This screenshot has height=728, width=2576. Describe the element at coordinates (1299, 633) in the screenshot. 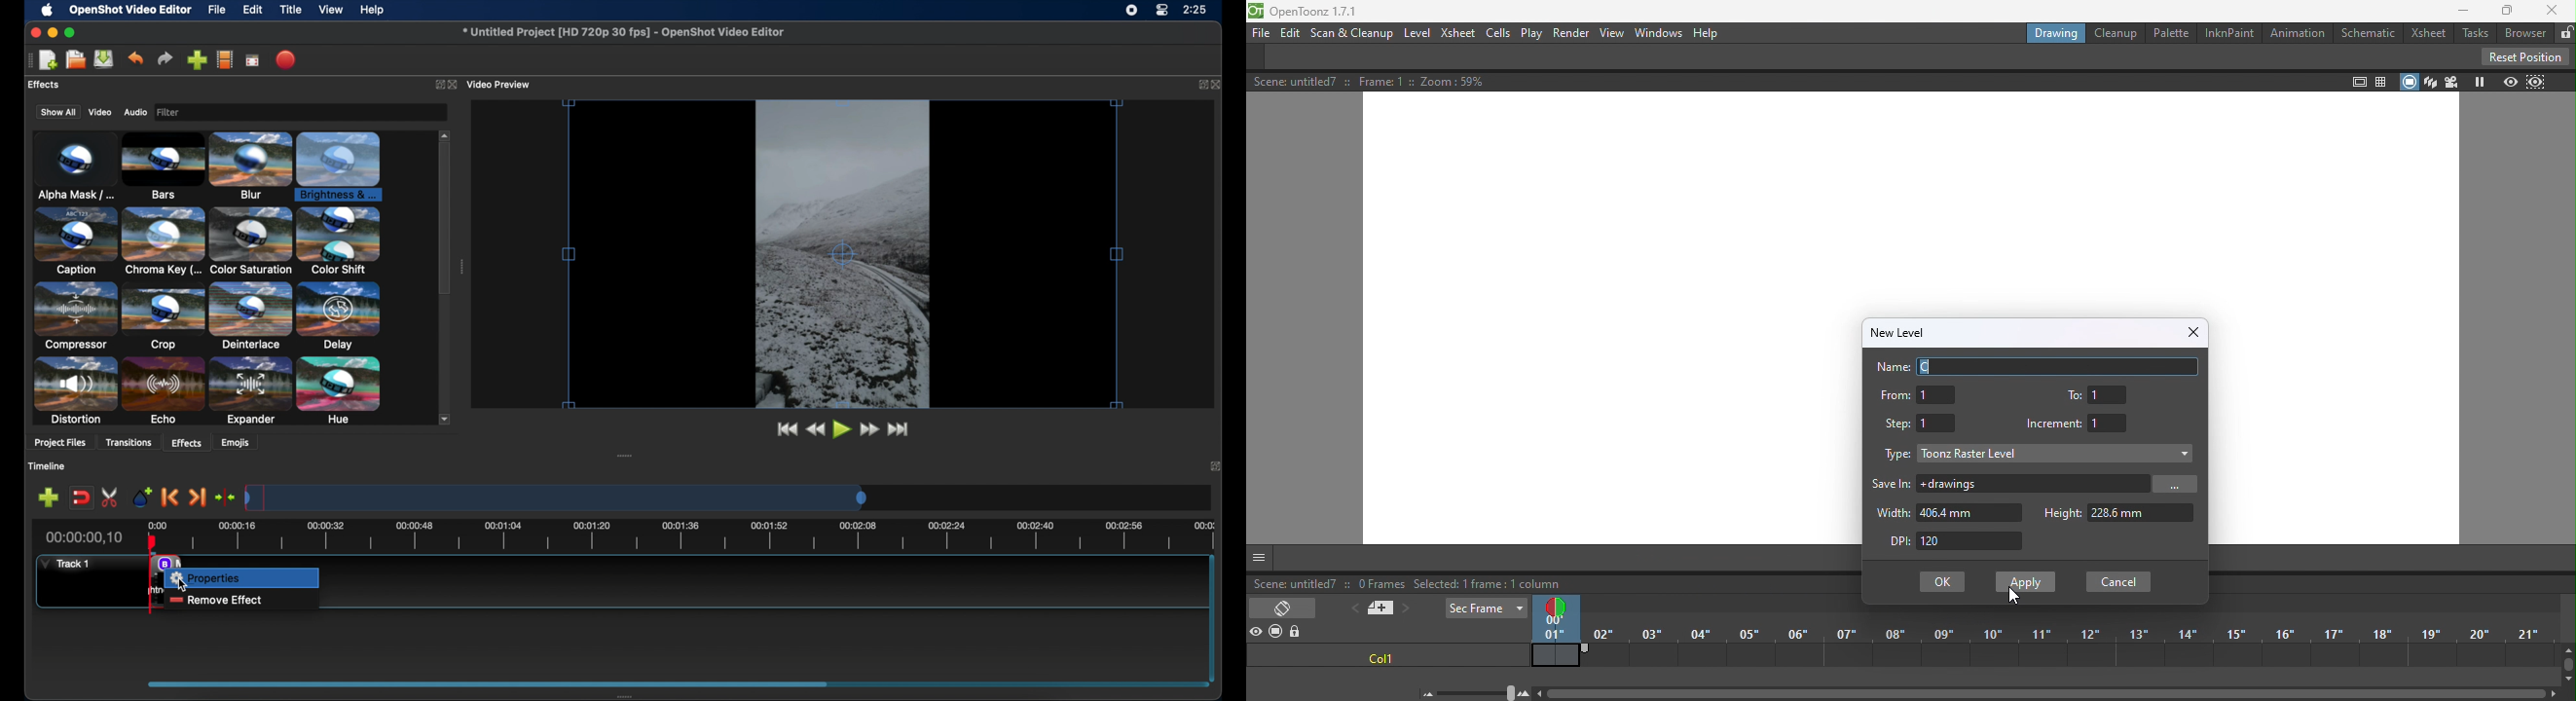

I see `Lock toggle all` at that location.